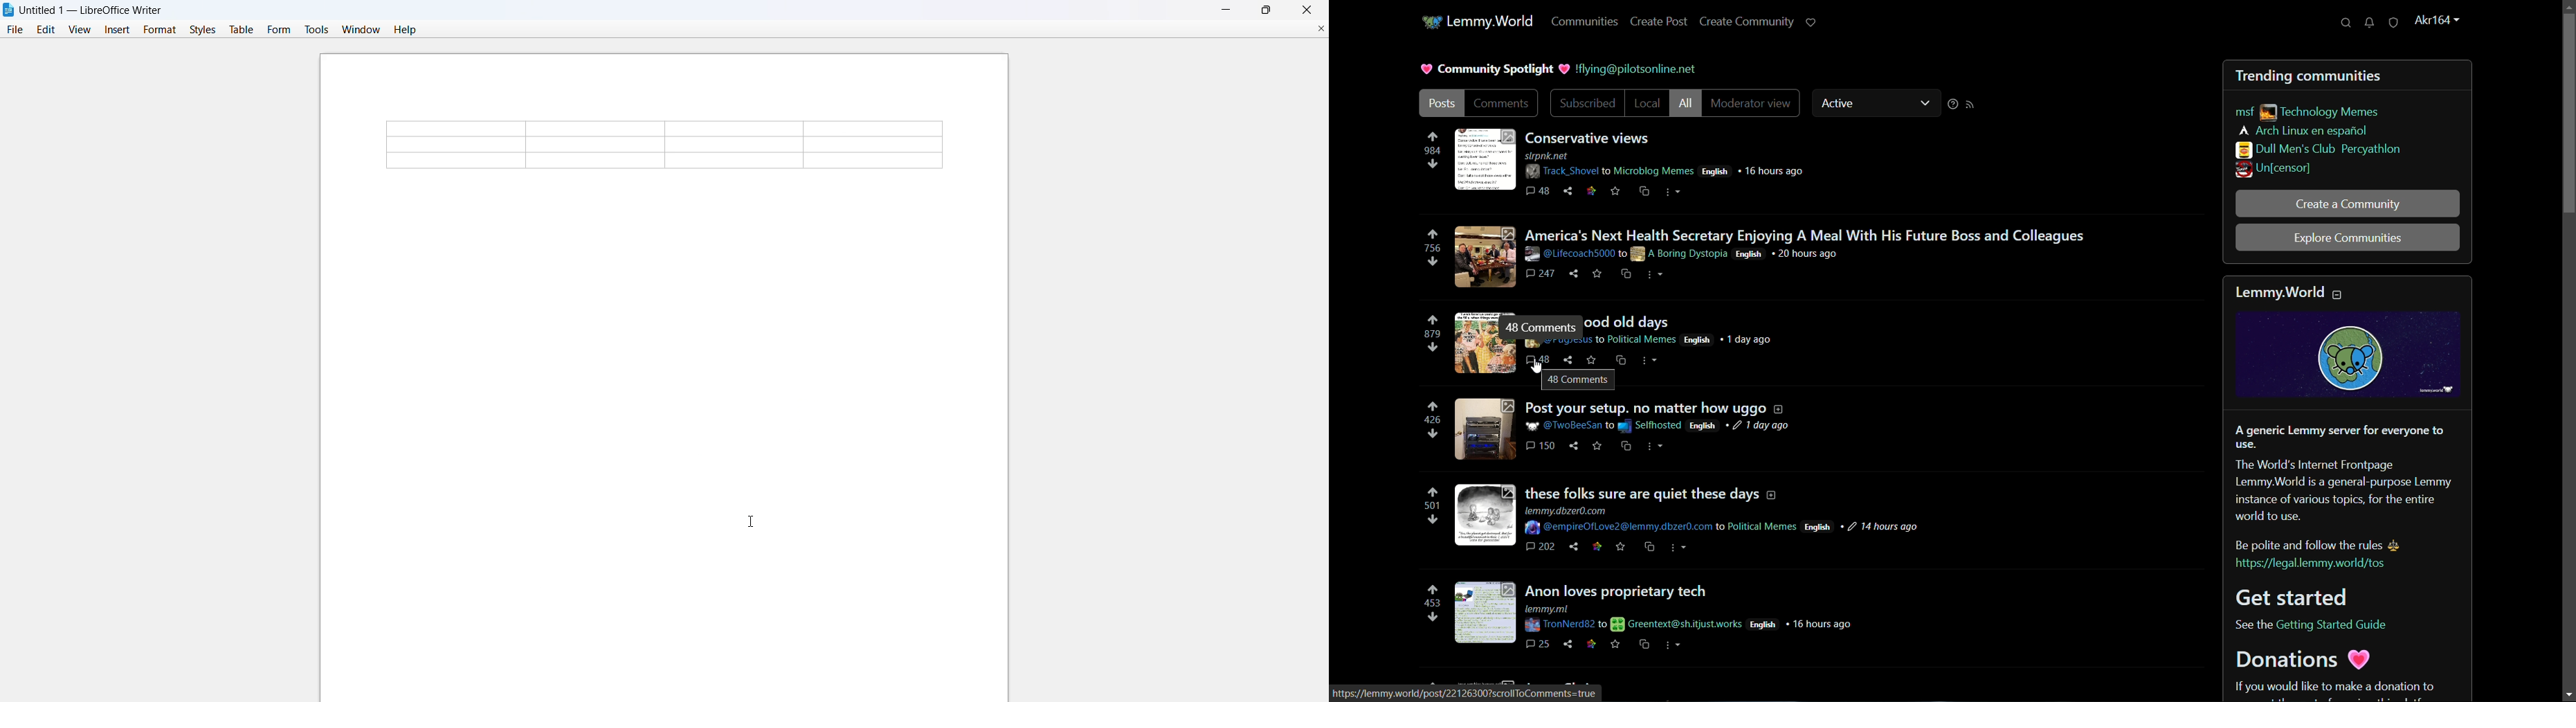 This screenshot has width=2576, height=728. I want to click on heart symbol, so click(1565, 69).